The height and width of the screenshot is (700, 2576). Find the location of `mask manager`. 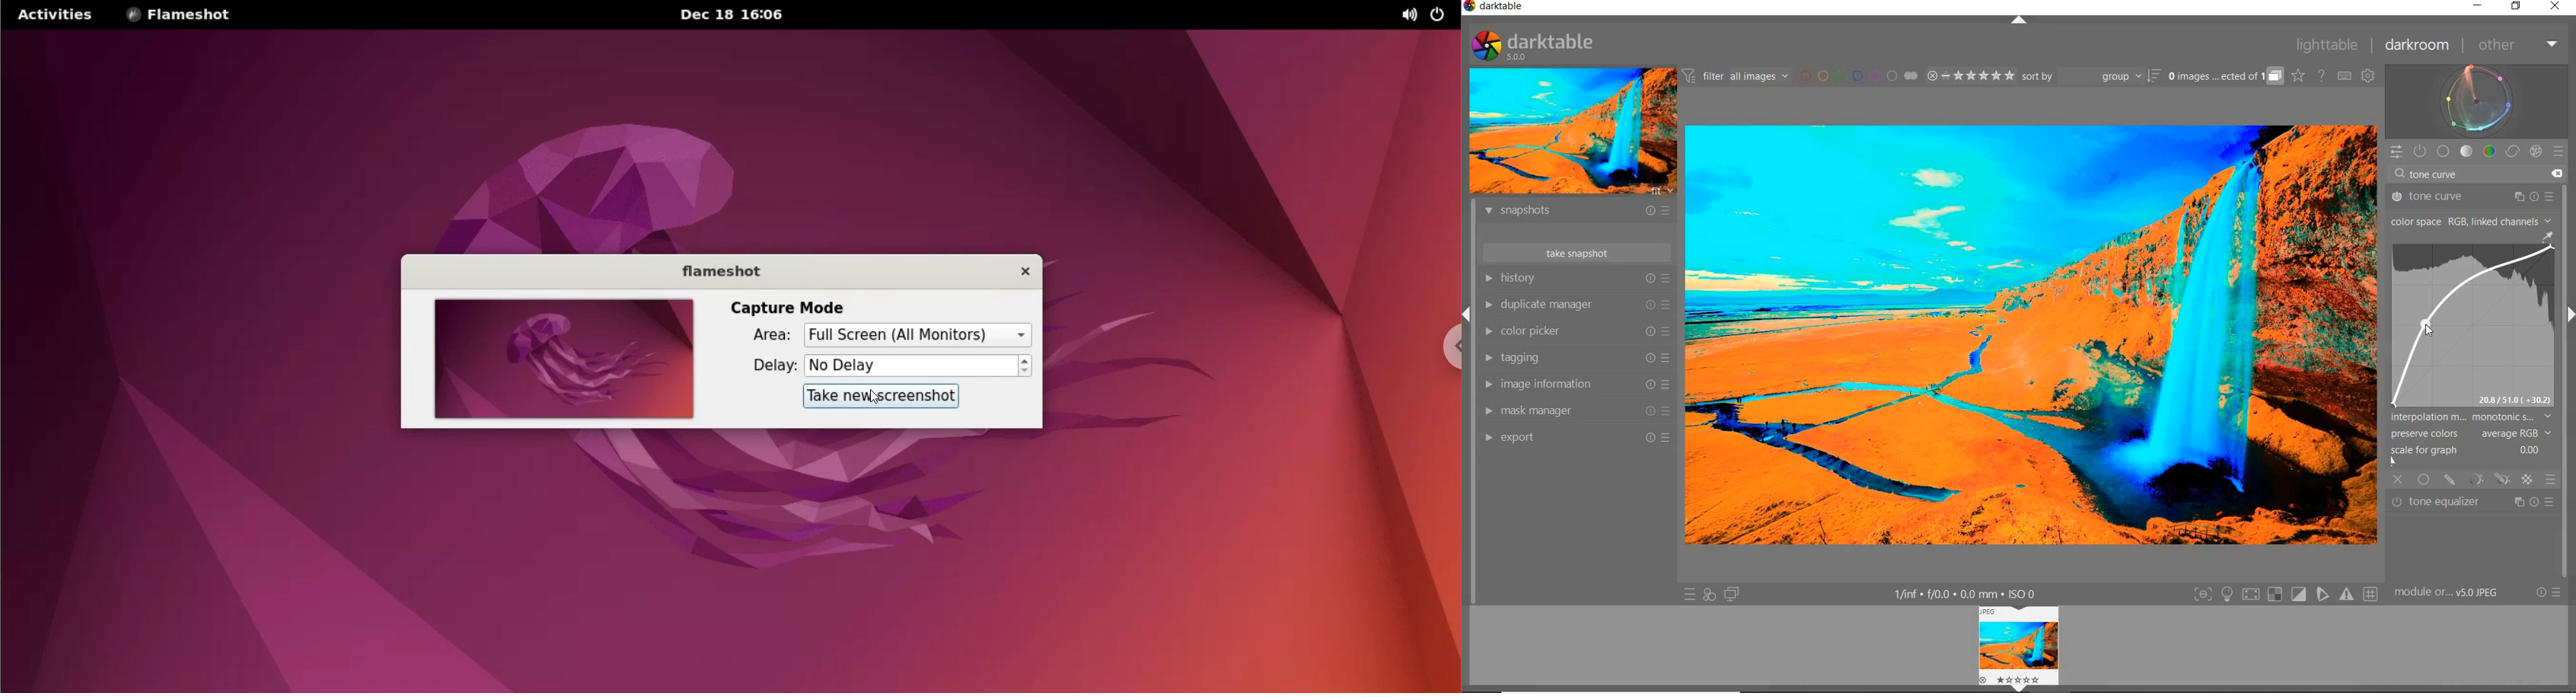

mask manager is located at coordinates (1578, 412).